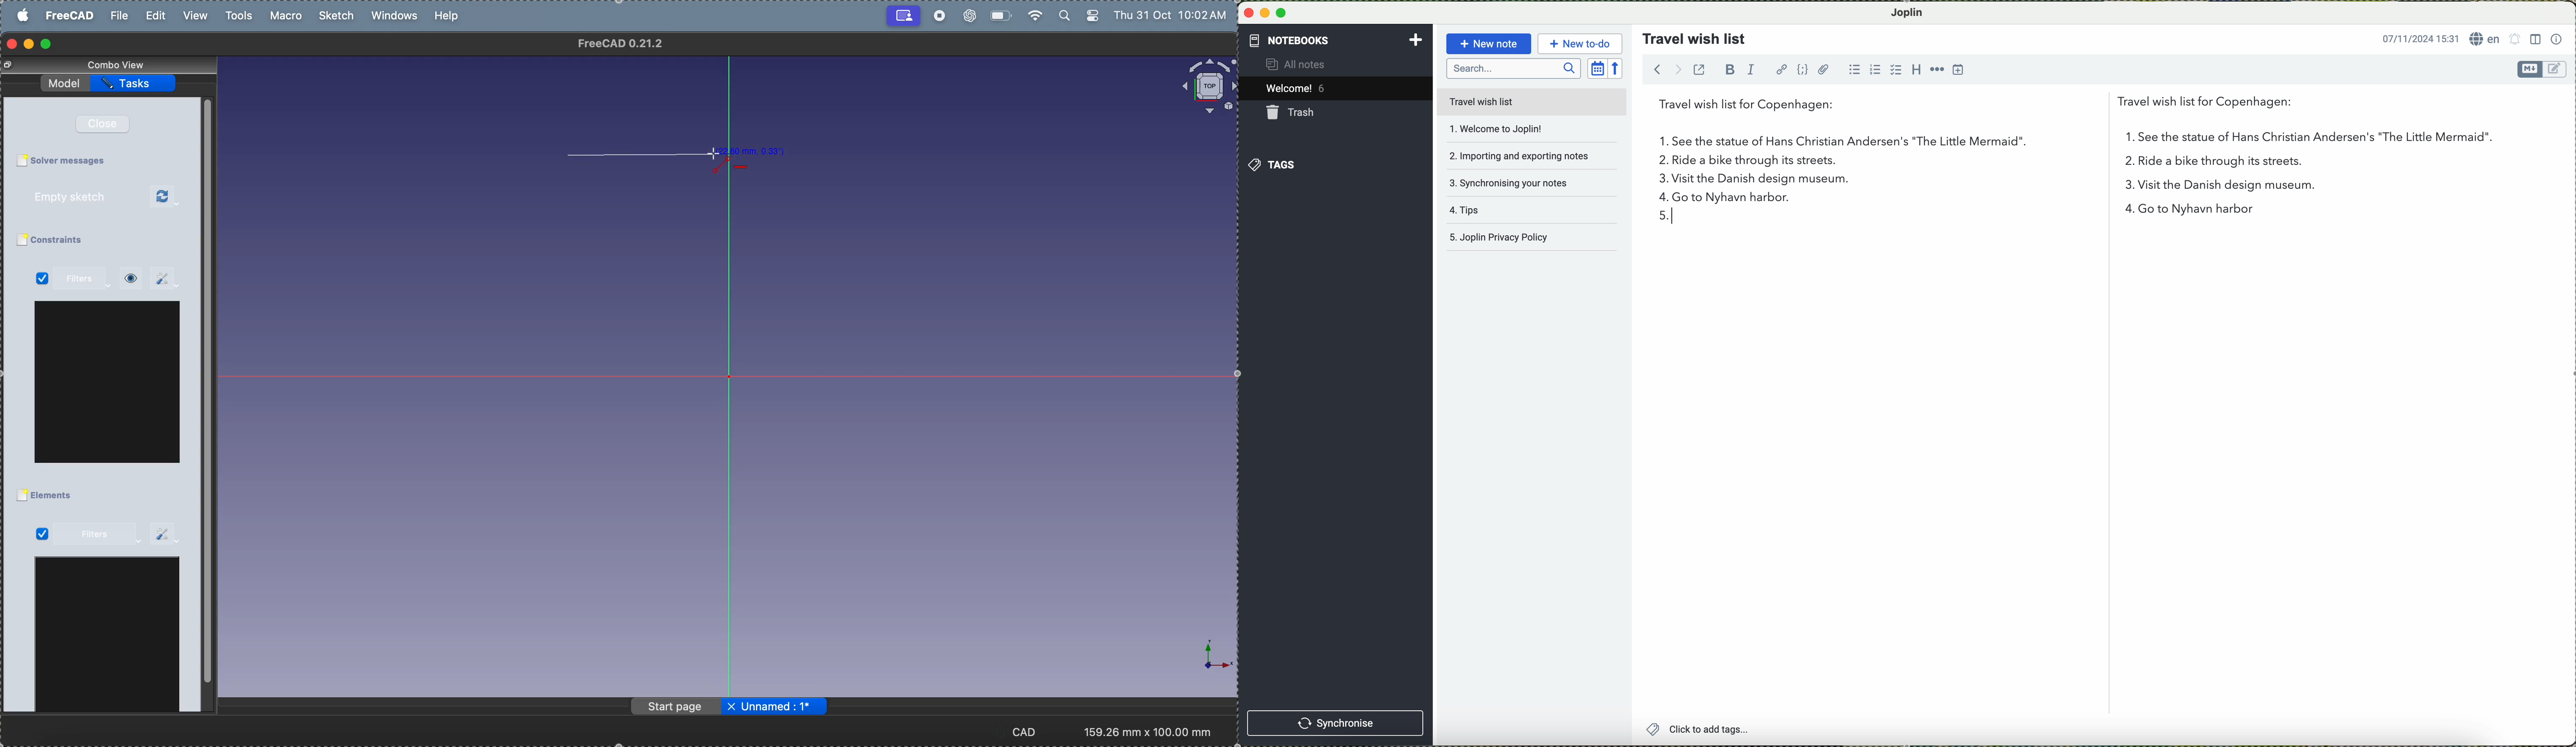  Describe the element at coordinates (1305, 65) in the screenshot. I see `all notes` at that location.